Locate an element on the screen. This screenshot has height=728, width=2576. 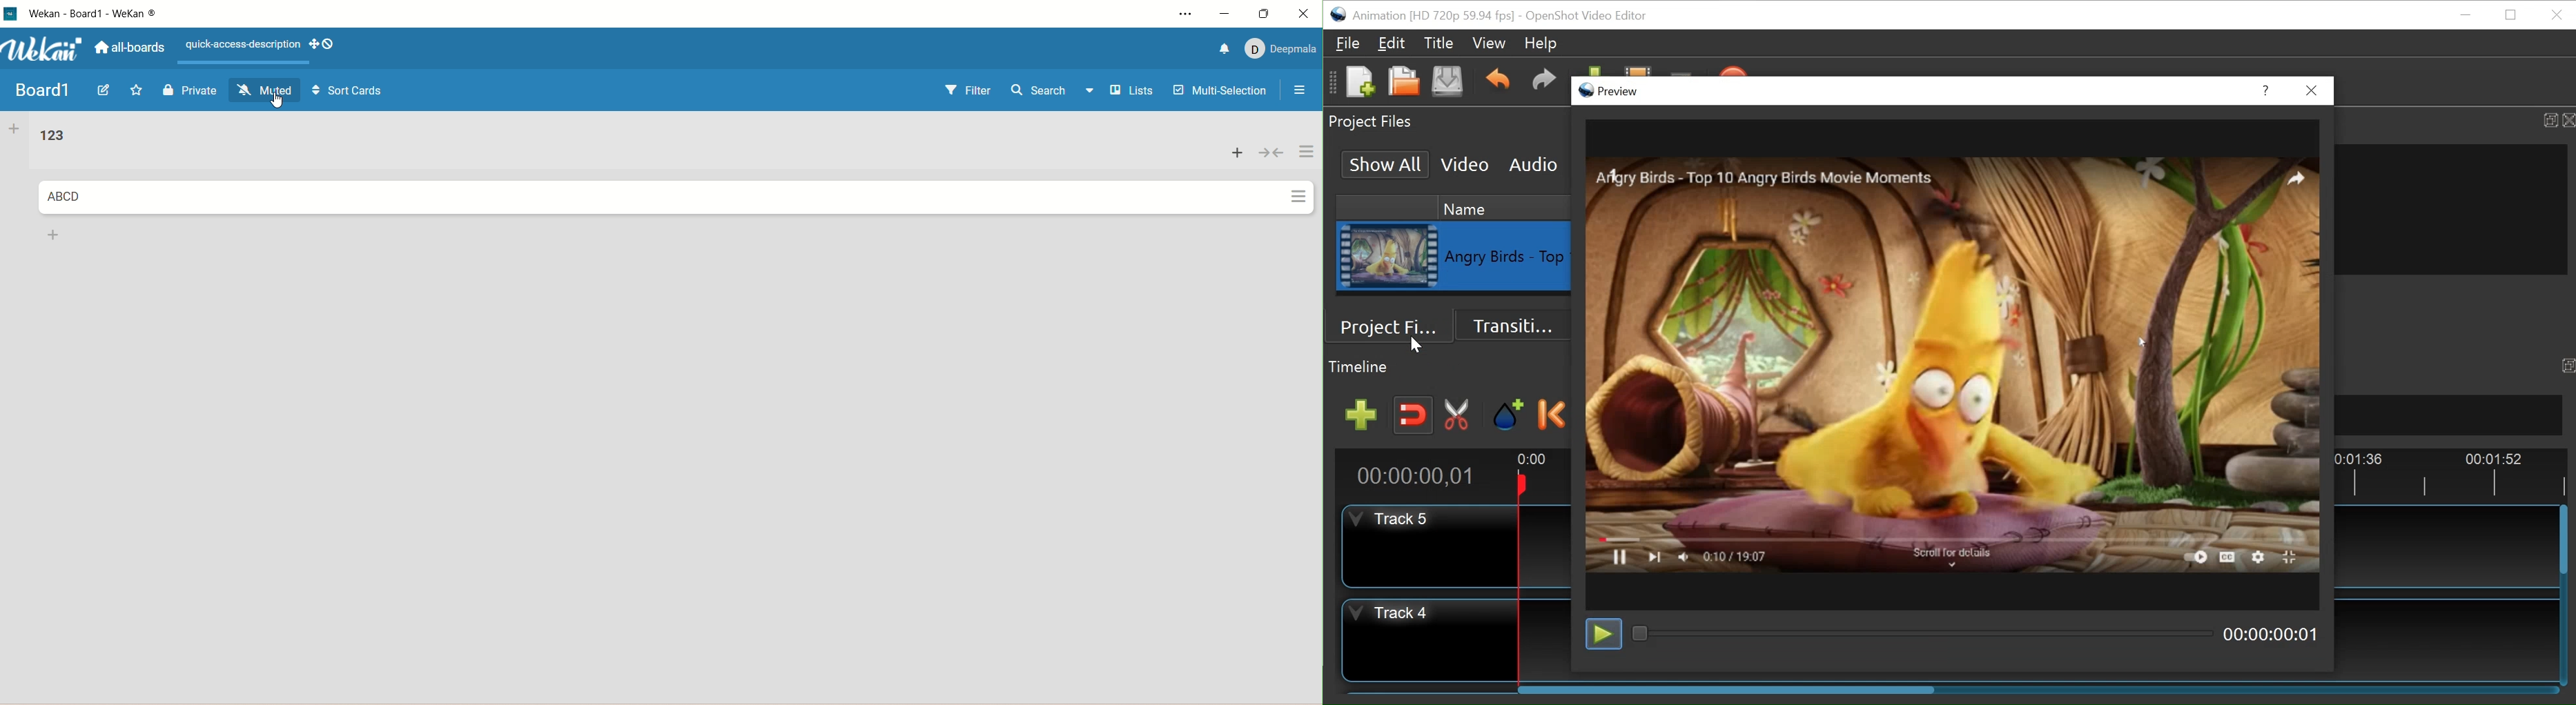
options is located at coordinates (1307, 174).